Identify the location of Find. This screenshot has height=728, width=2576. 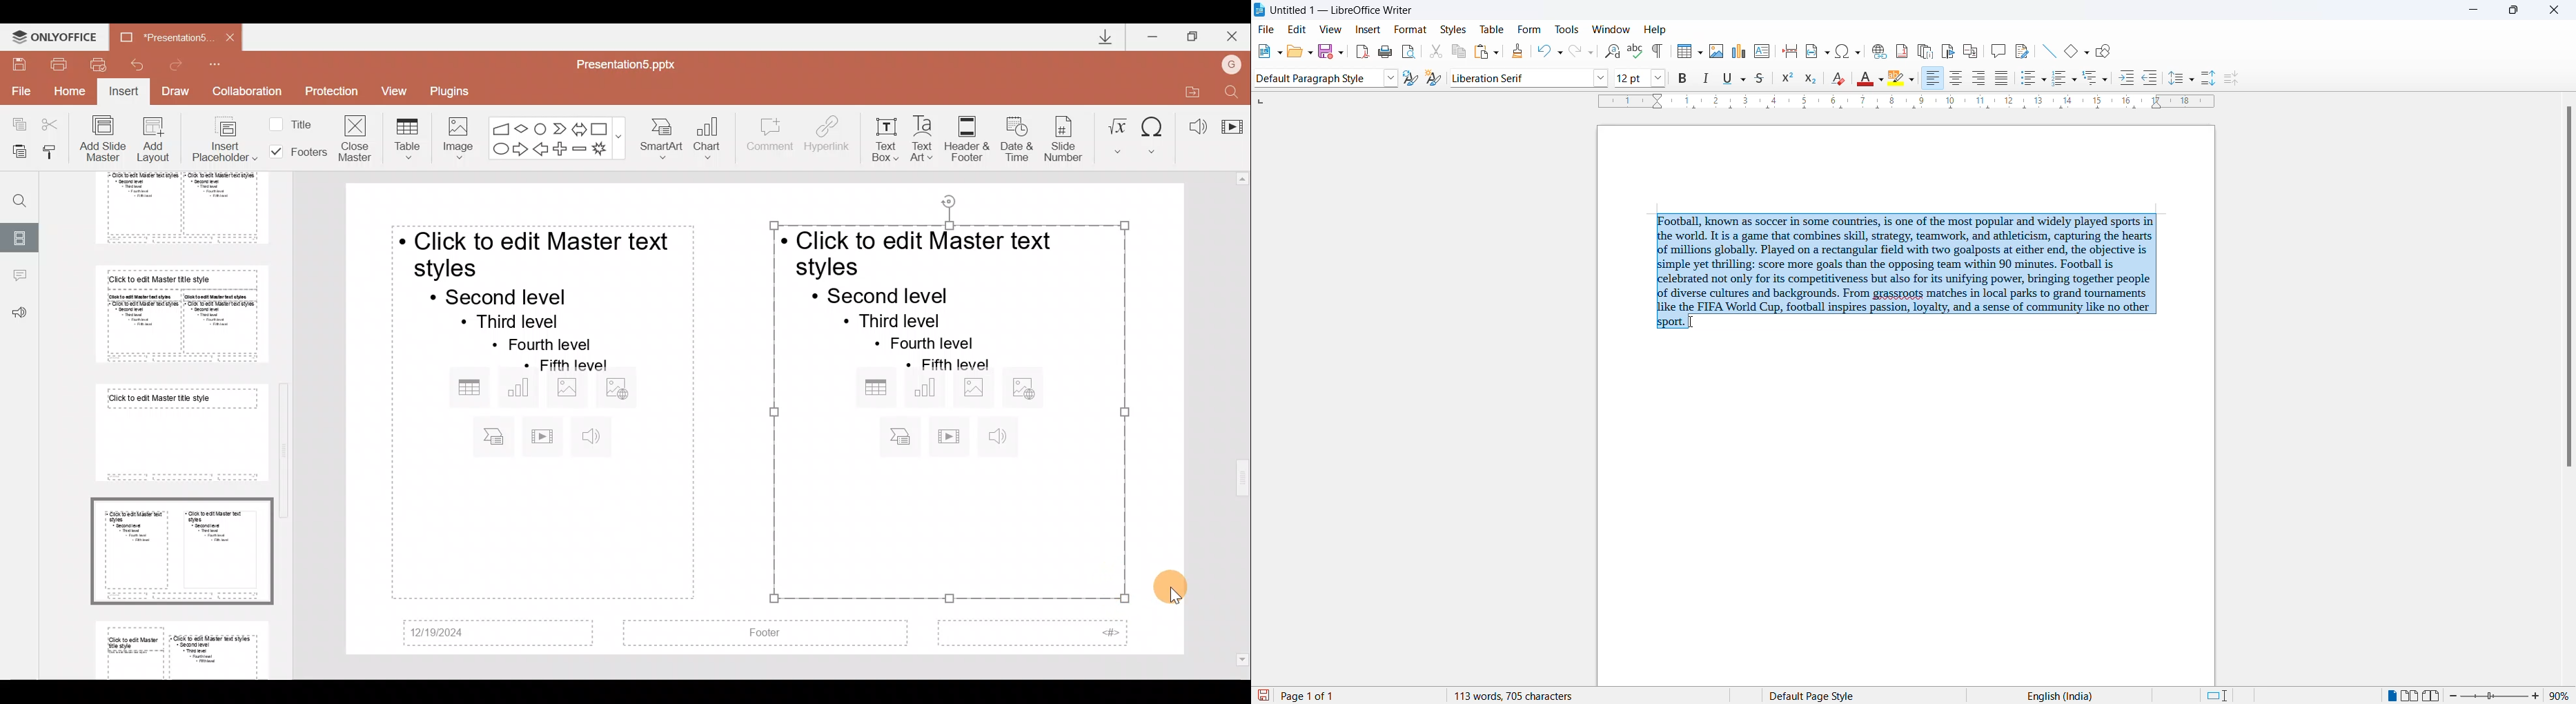
(15, 196).